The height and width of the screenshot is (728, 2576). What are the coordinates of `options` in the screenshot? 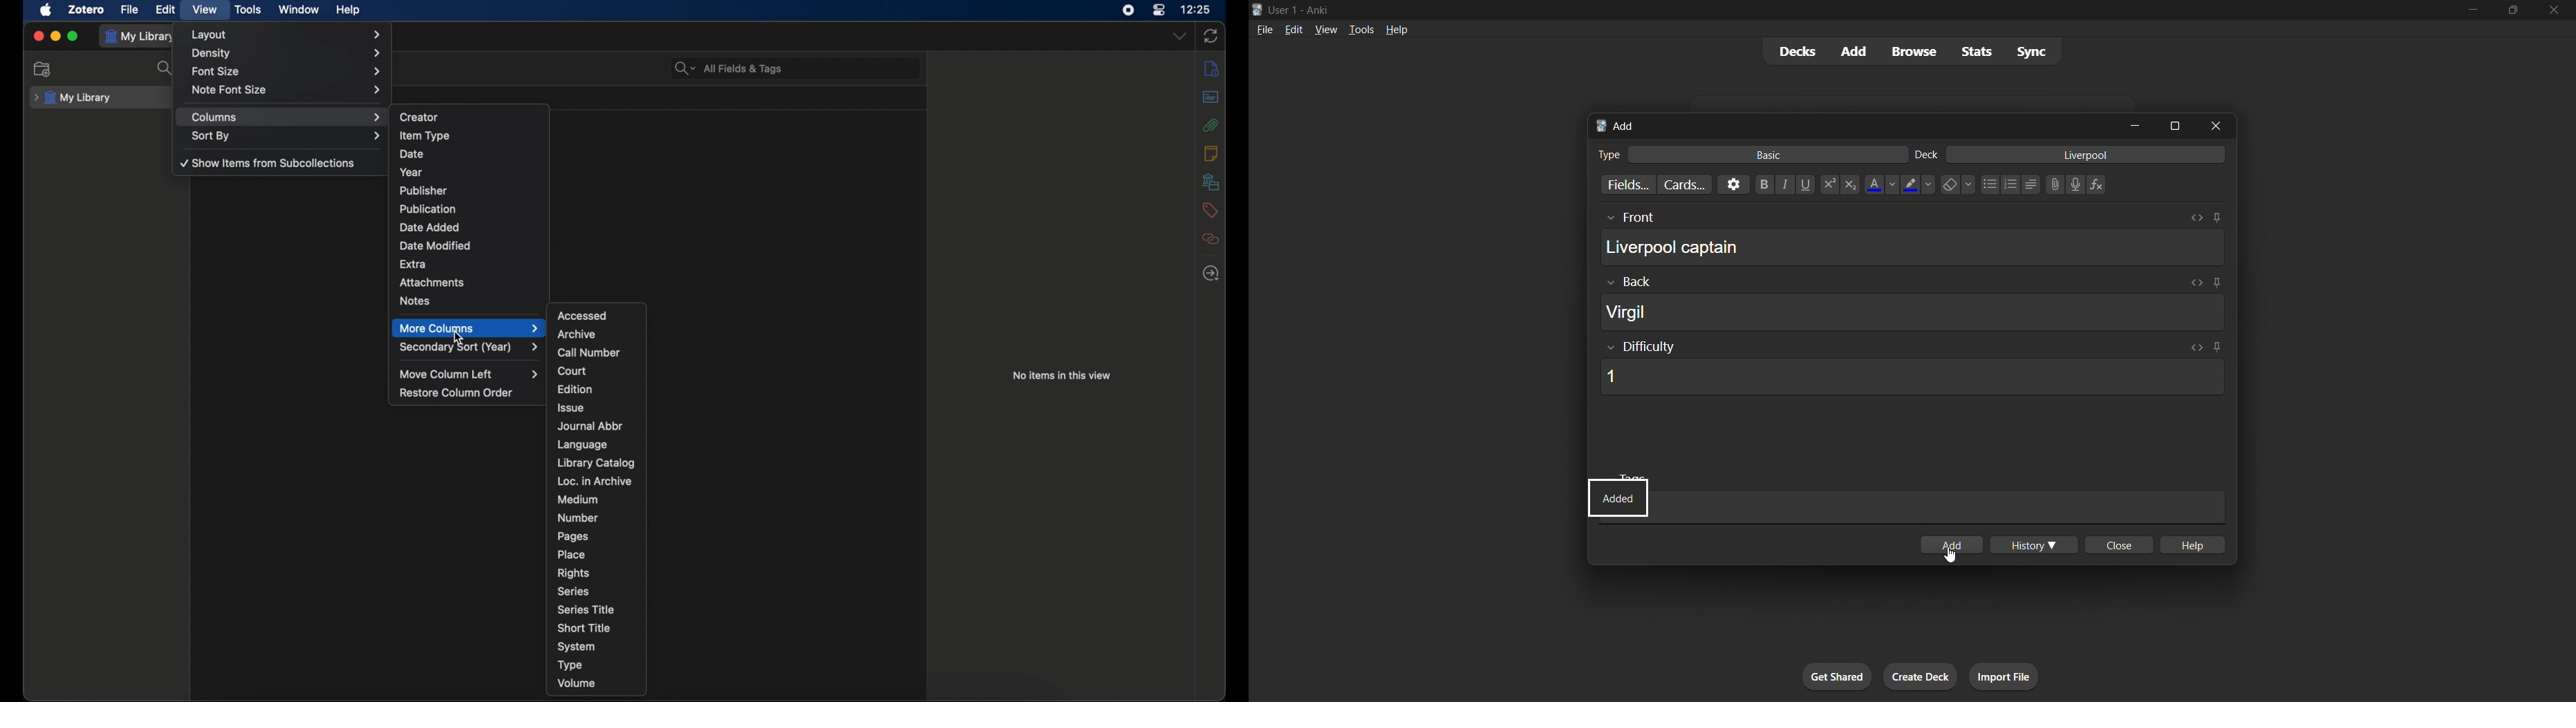 It's located at (1733, 184).